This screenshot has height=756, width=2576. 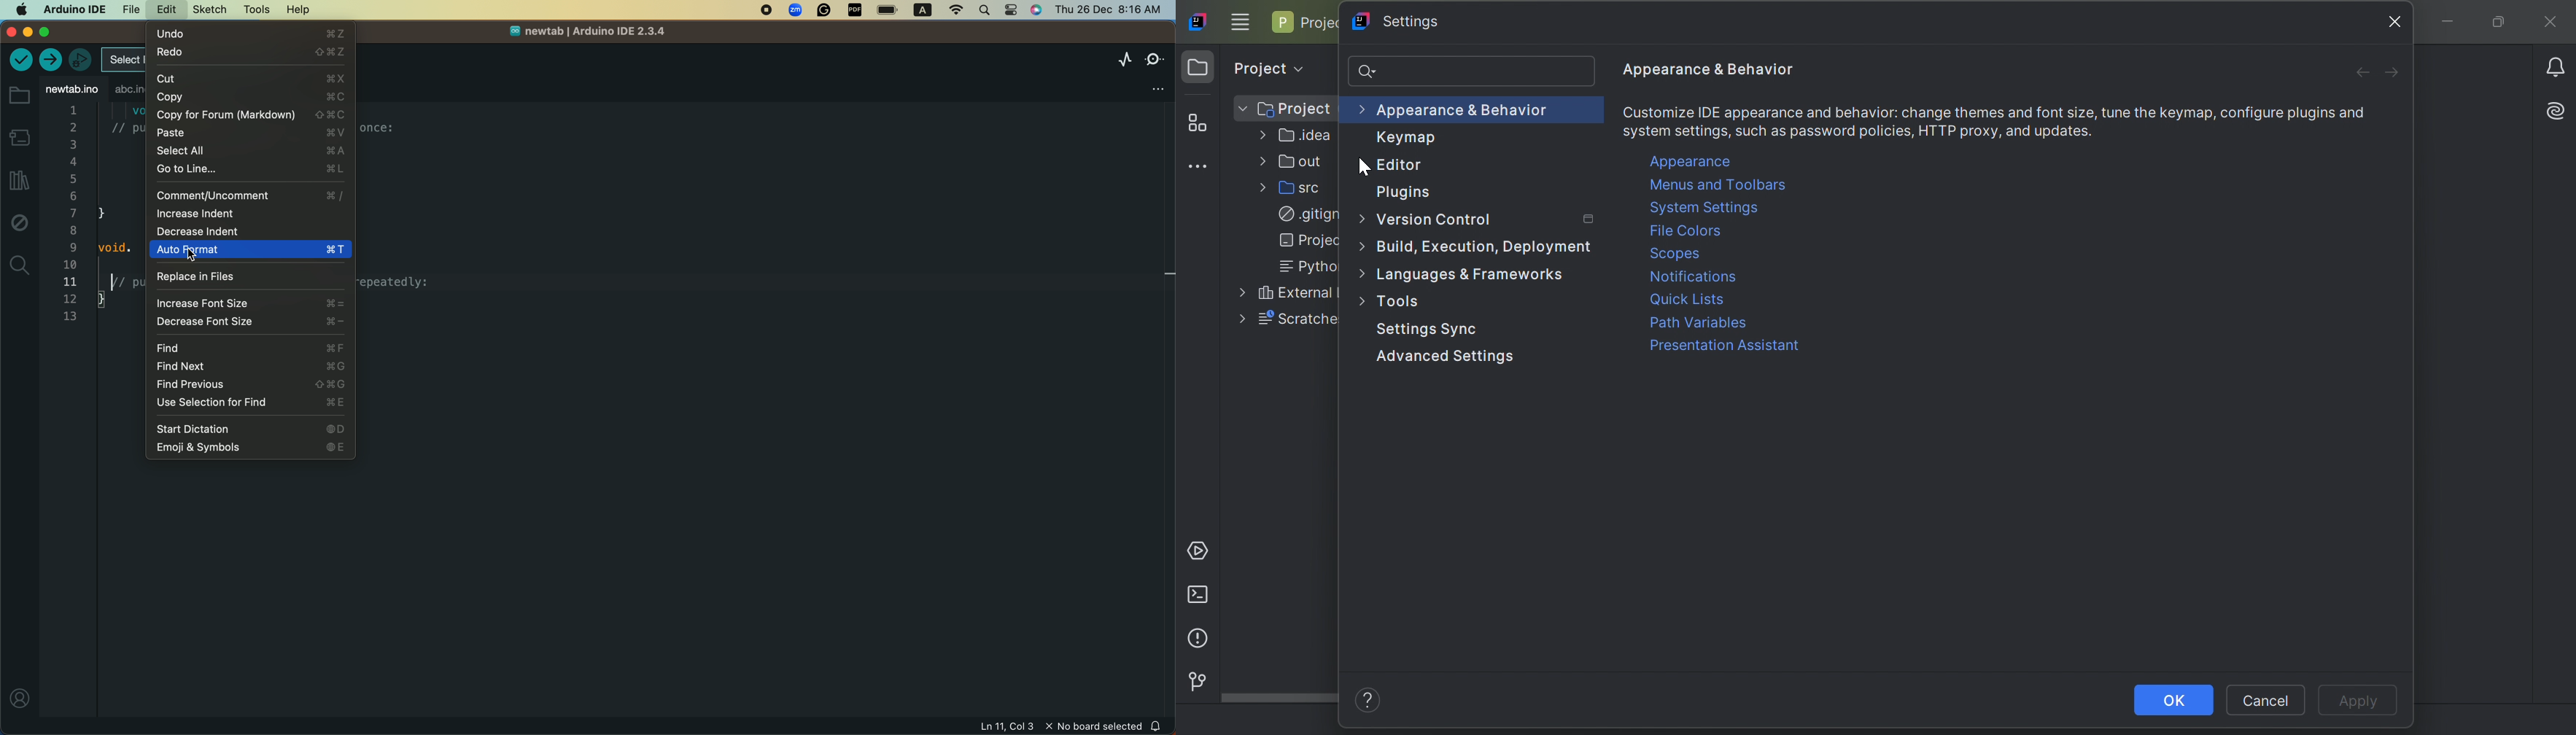 What do you see at coordinates (1117, 60) in the screenshot?
I see `serial plotter` at bounding box center [1117, 60].